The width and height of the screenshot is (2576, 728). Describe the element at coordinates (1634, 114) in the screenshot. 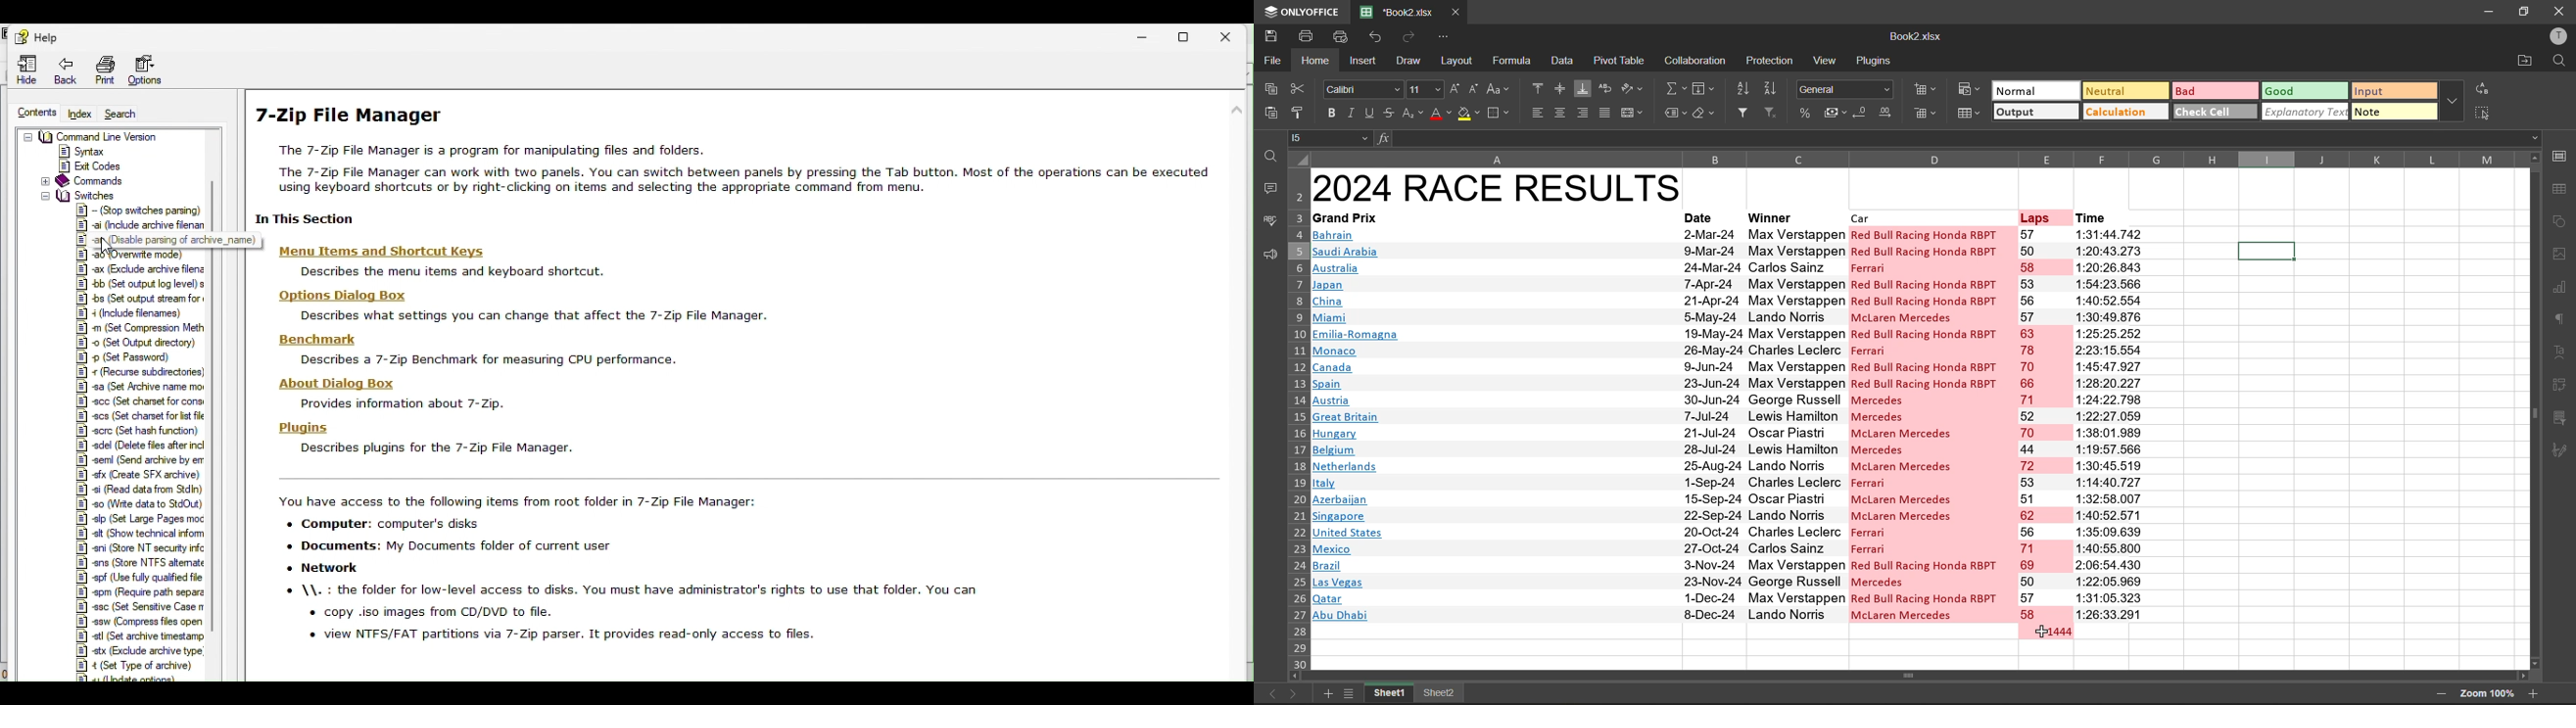

I see `merge and center` at that location.